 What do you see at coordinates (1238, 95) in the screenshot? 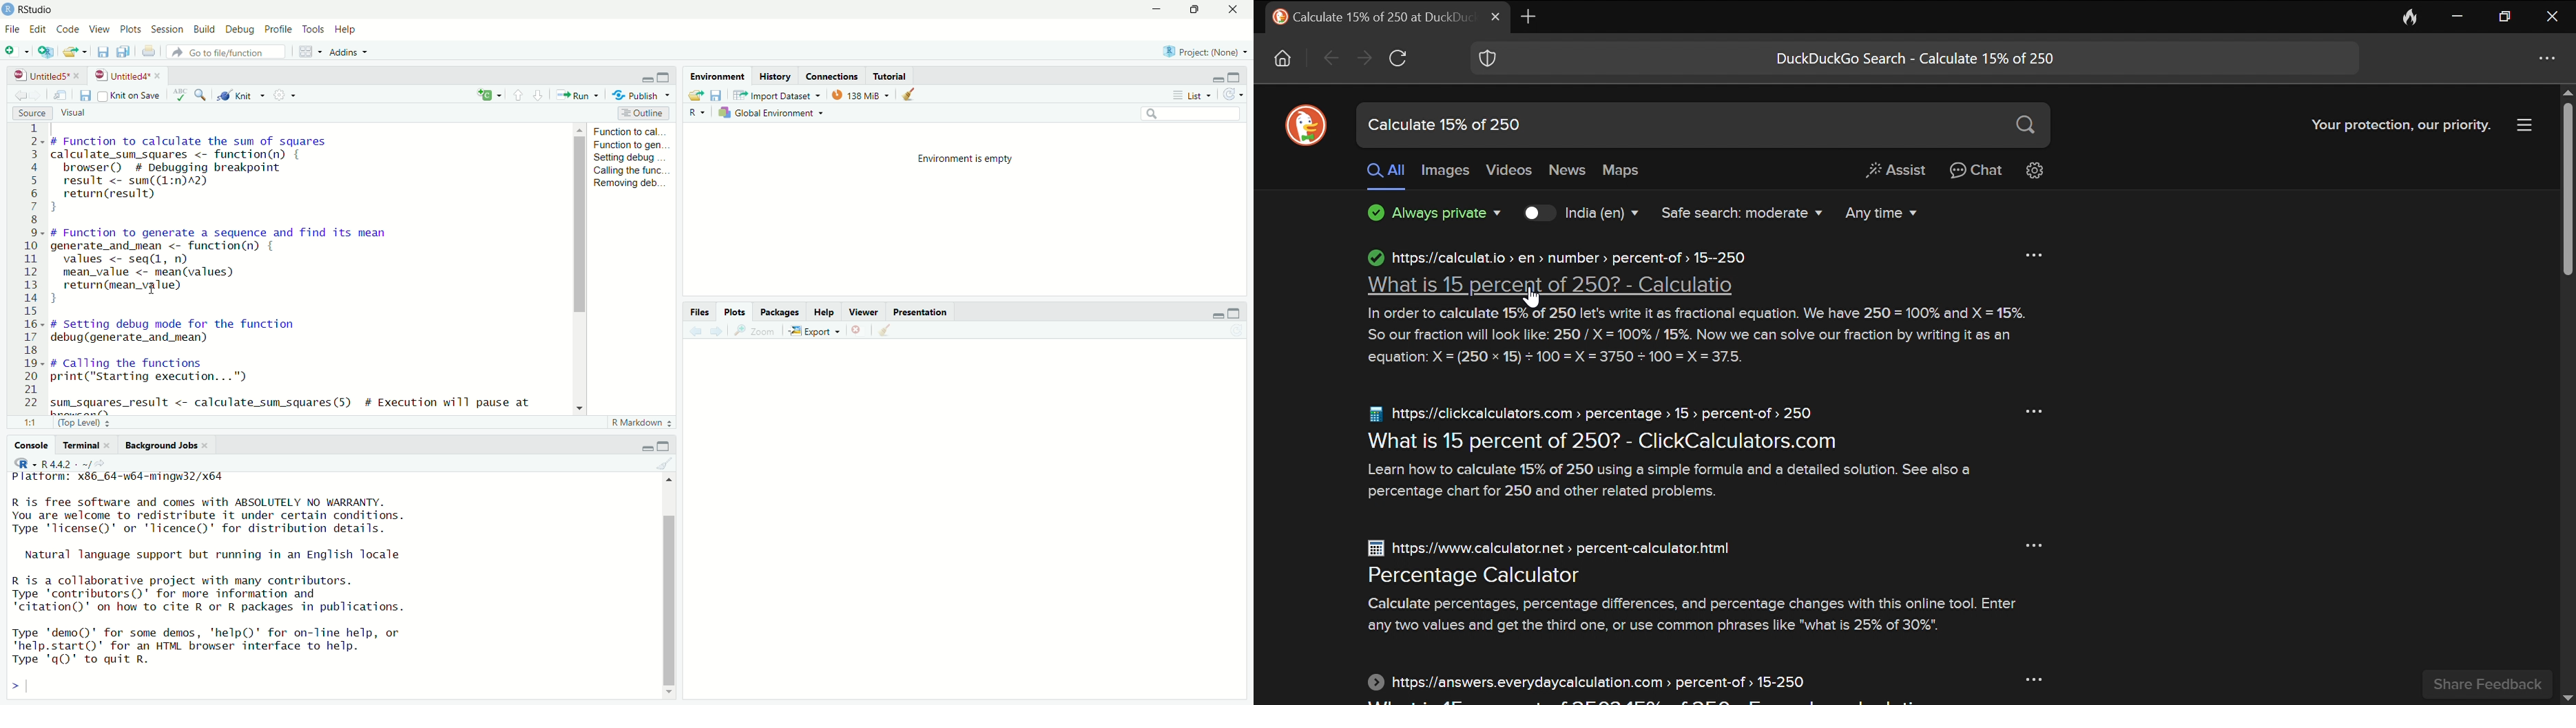
I see `refresh the list of objects` at bounding box center [1238, 95].